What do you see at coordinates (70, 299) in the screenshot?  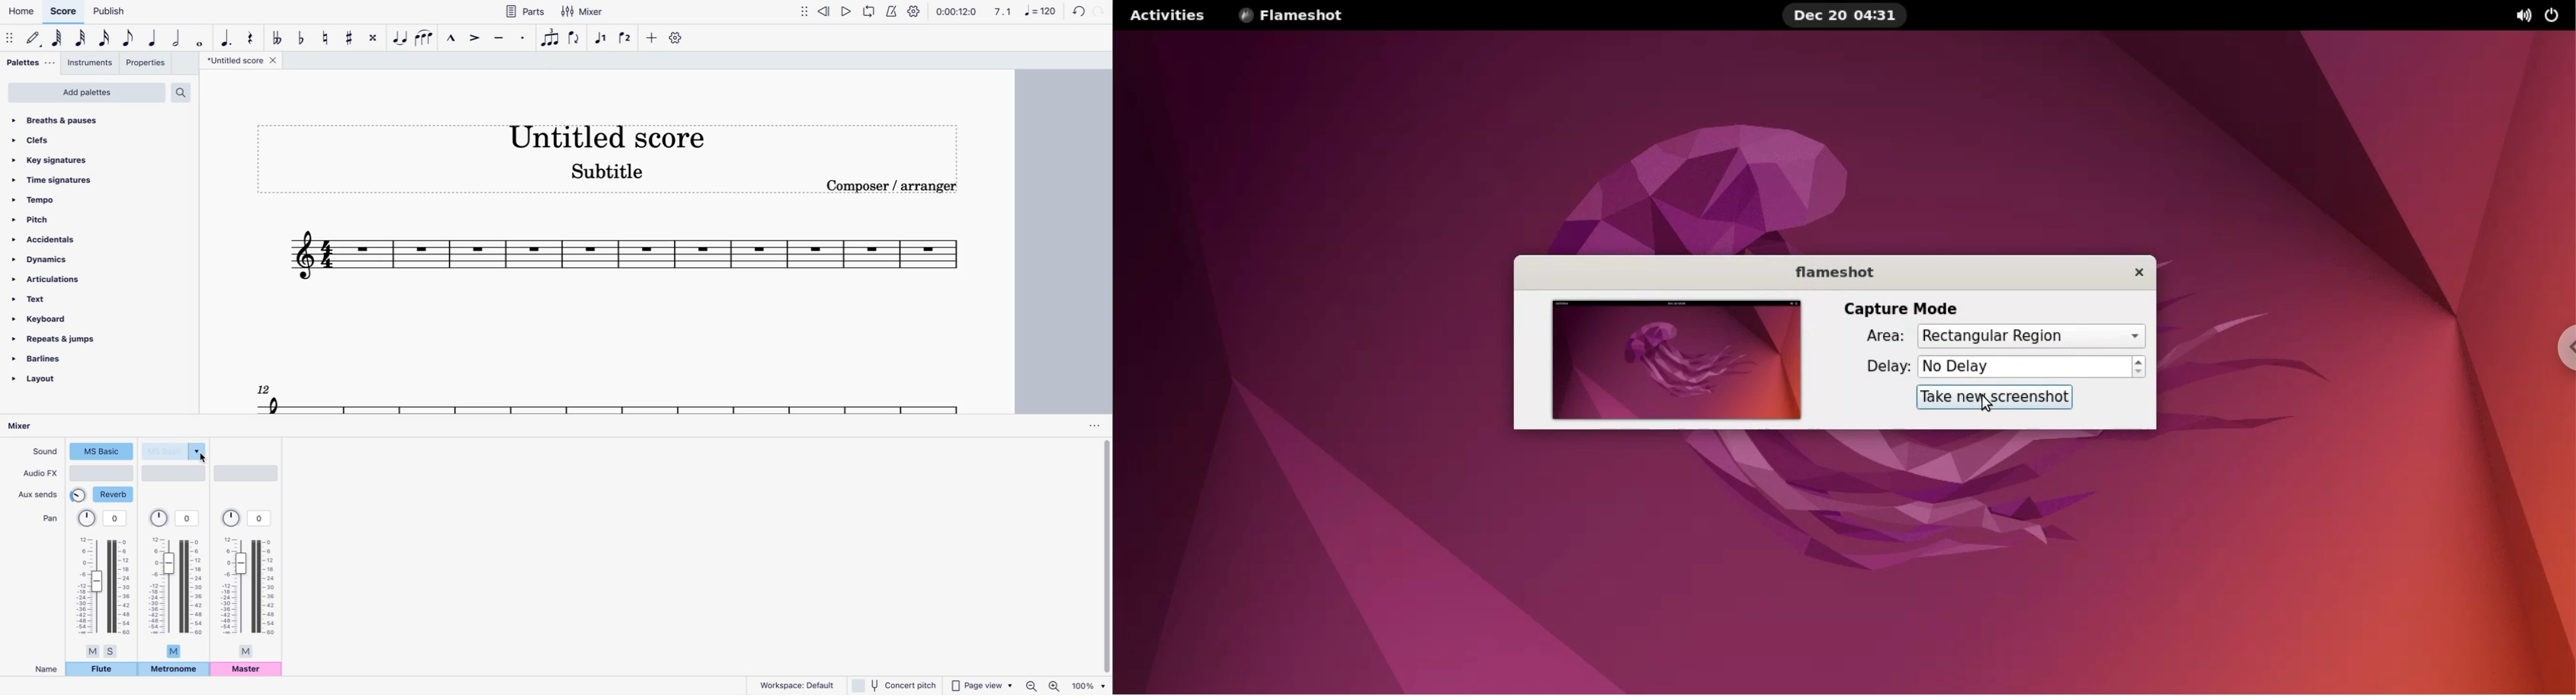 I see `text` at bounding box center [70, 299].